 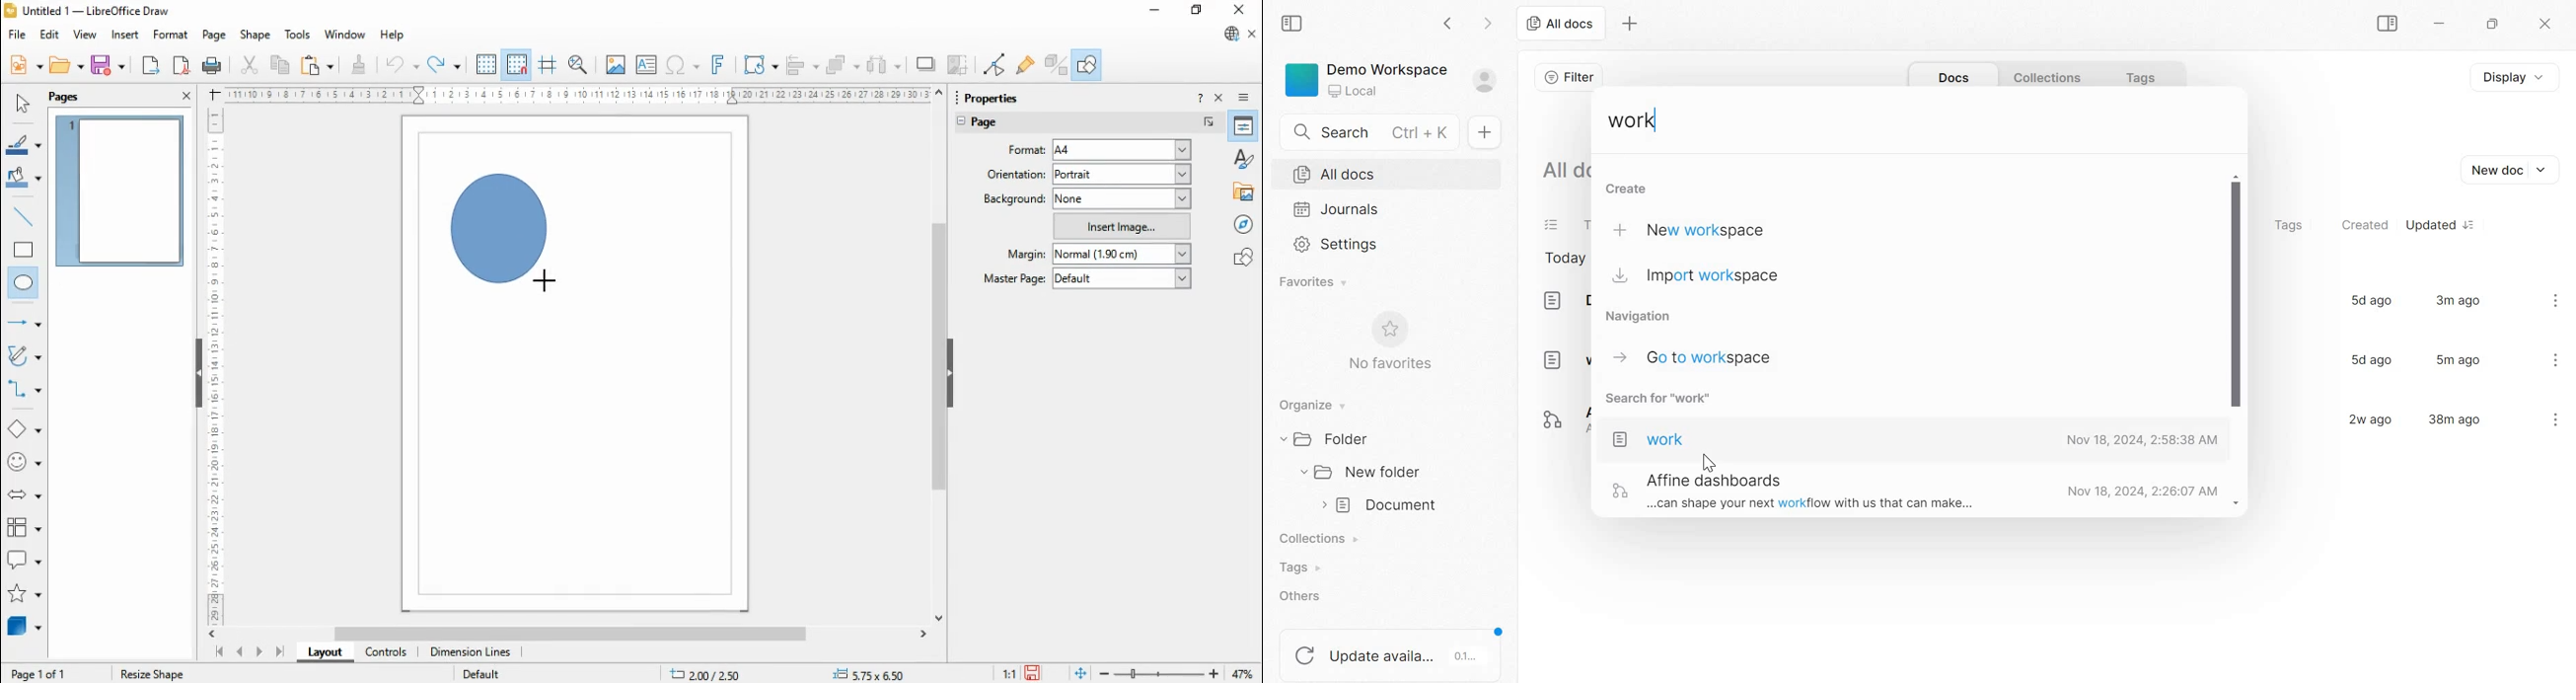 What do you see at coordinates (214, 362) in the screenshot?
I see `Scale` at bounding box center [214, 362].